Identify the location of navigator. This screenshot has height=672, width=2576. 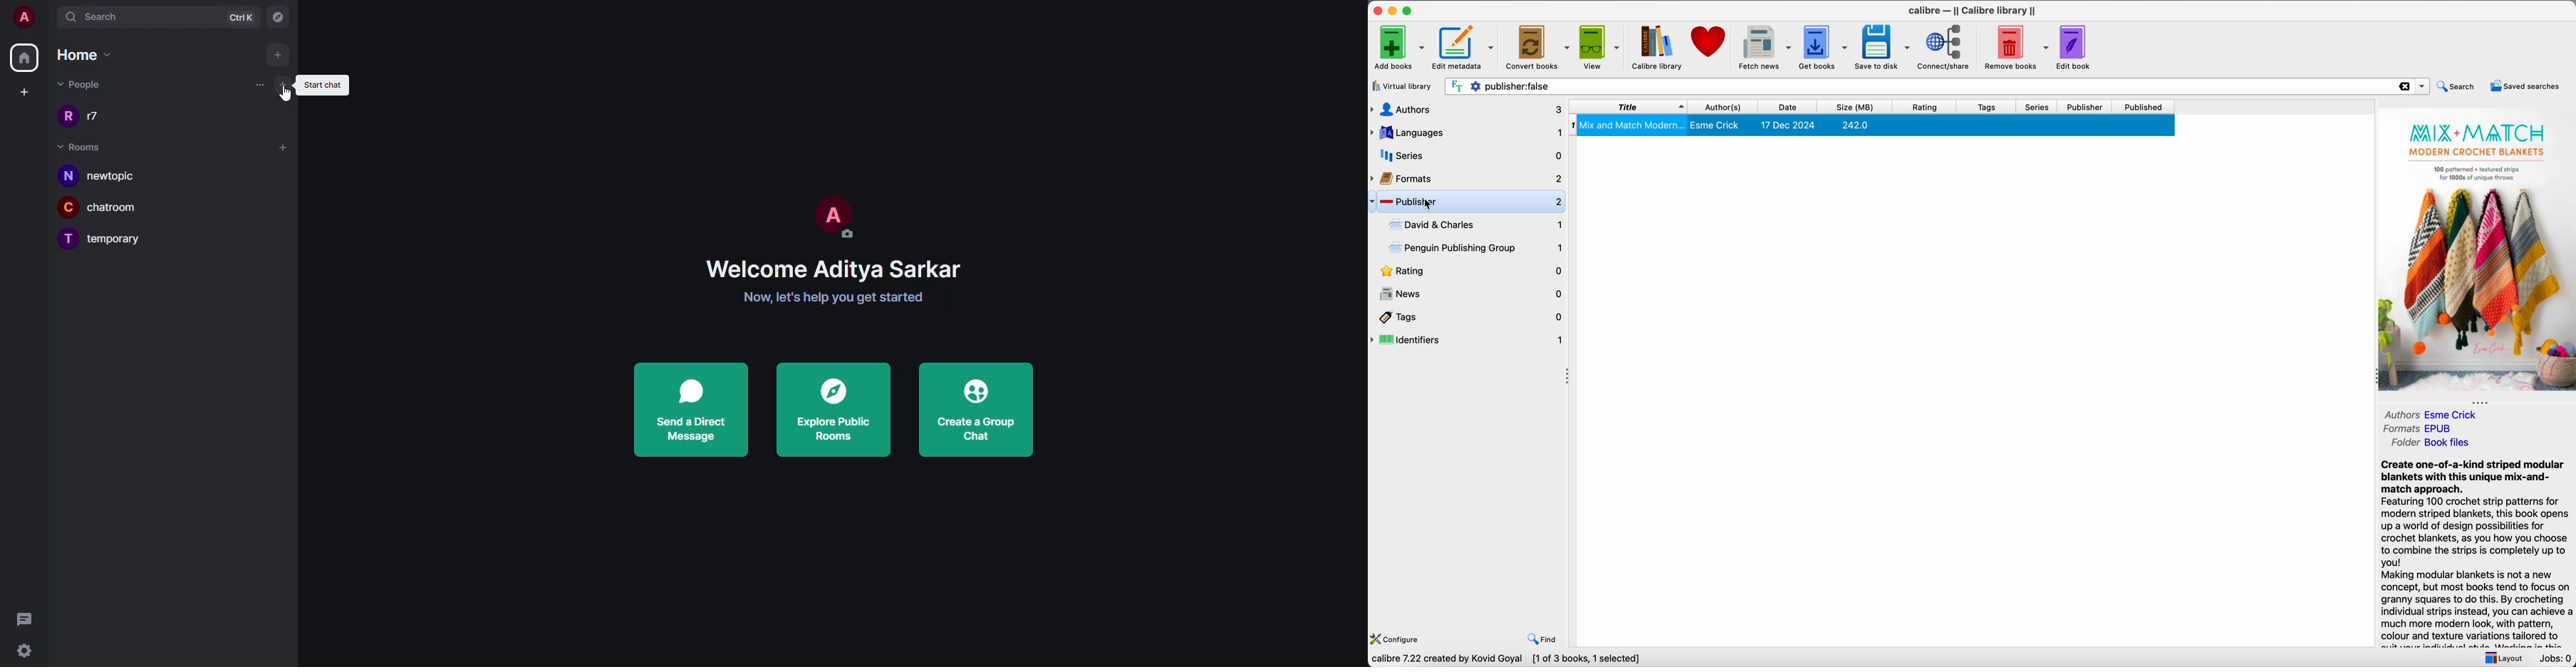
(279, 18).